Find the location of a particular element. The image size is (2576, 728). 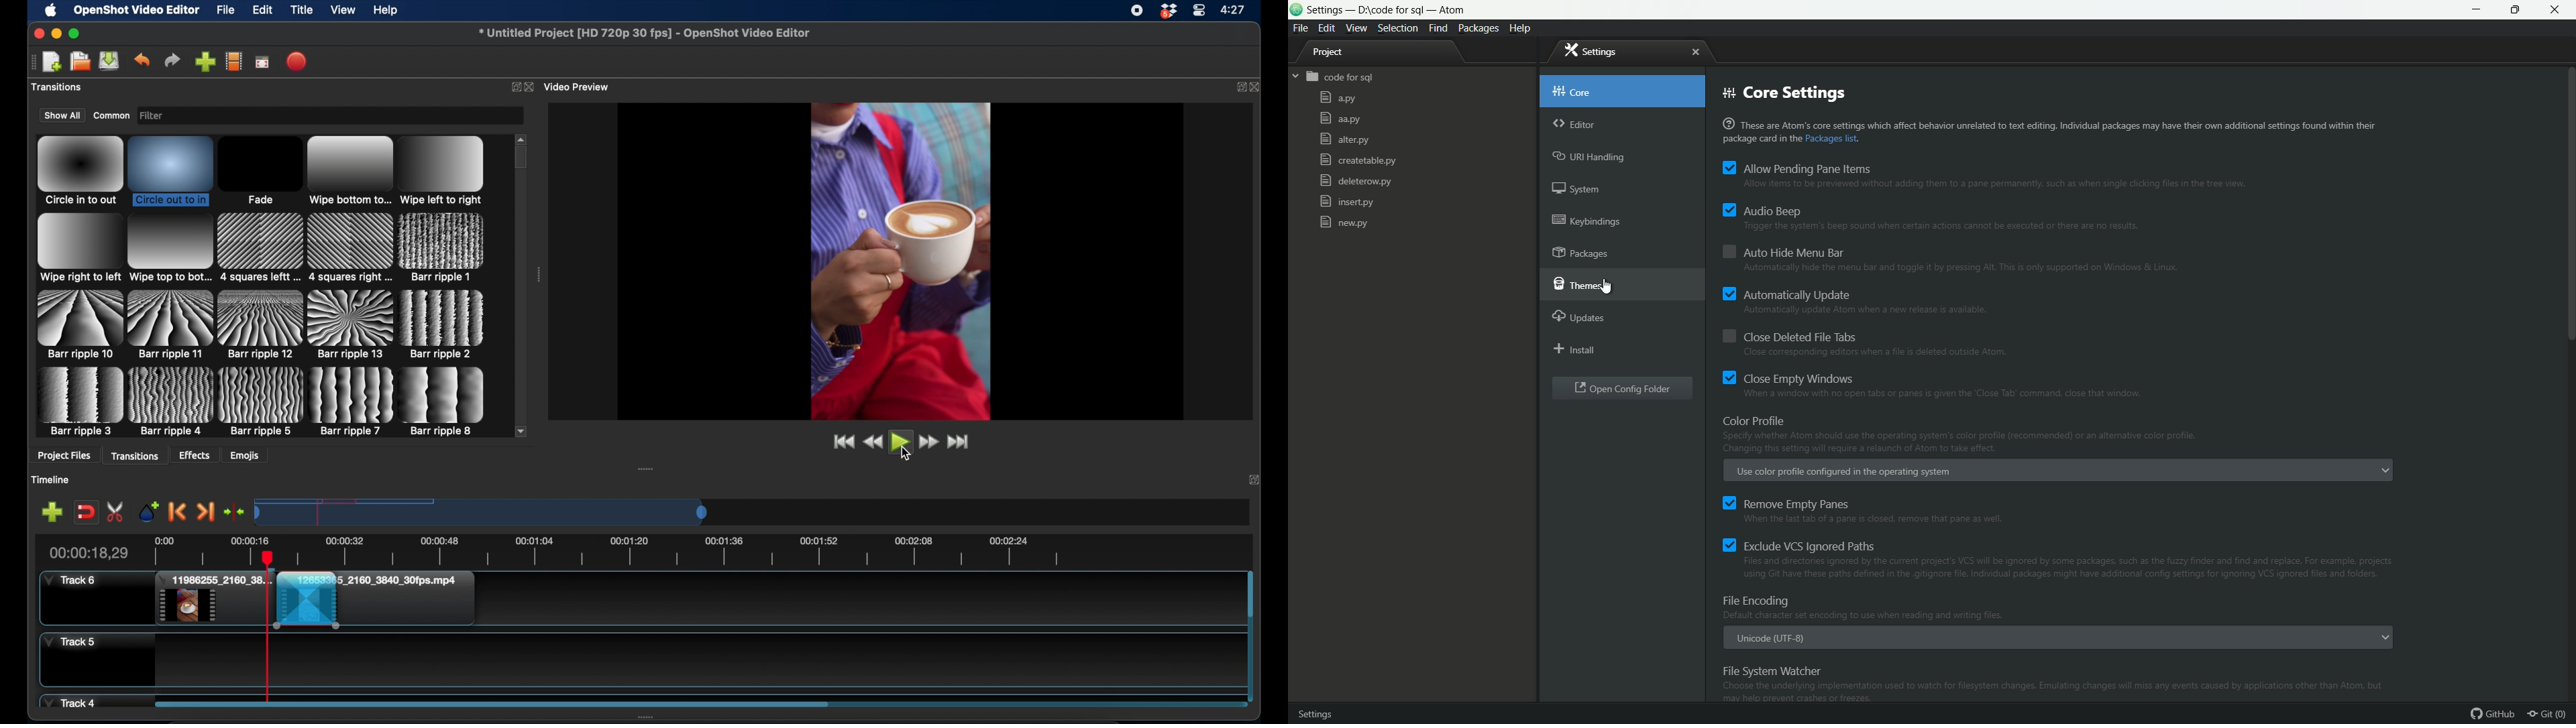

core is located at coordinates (1572, 89).